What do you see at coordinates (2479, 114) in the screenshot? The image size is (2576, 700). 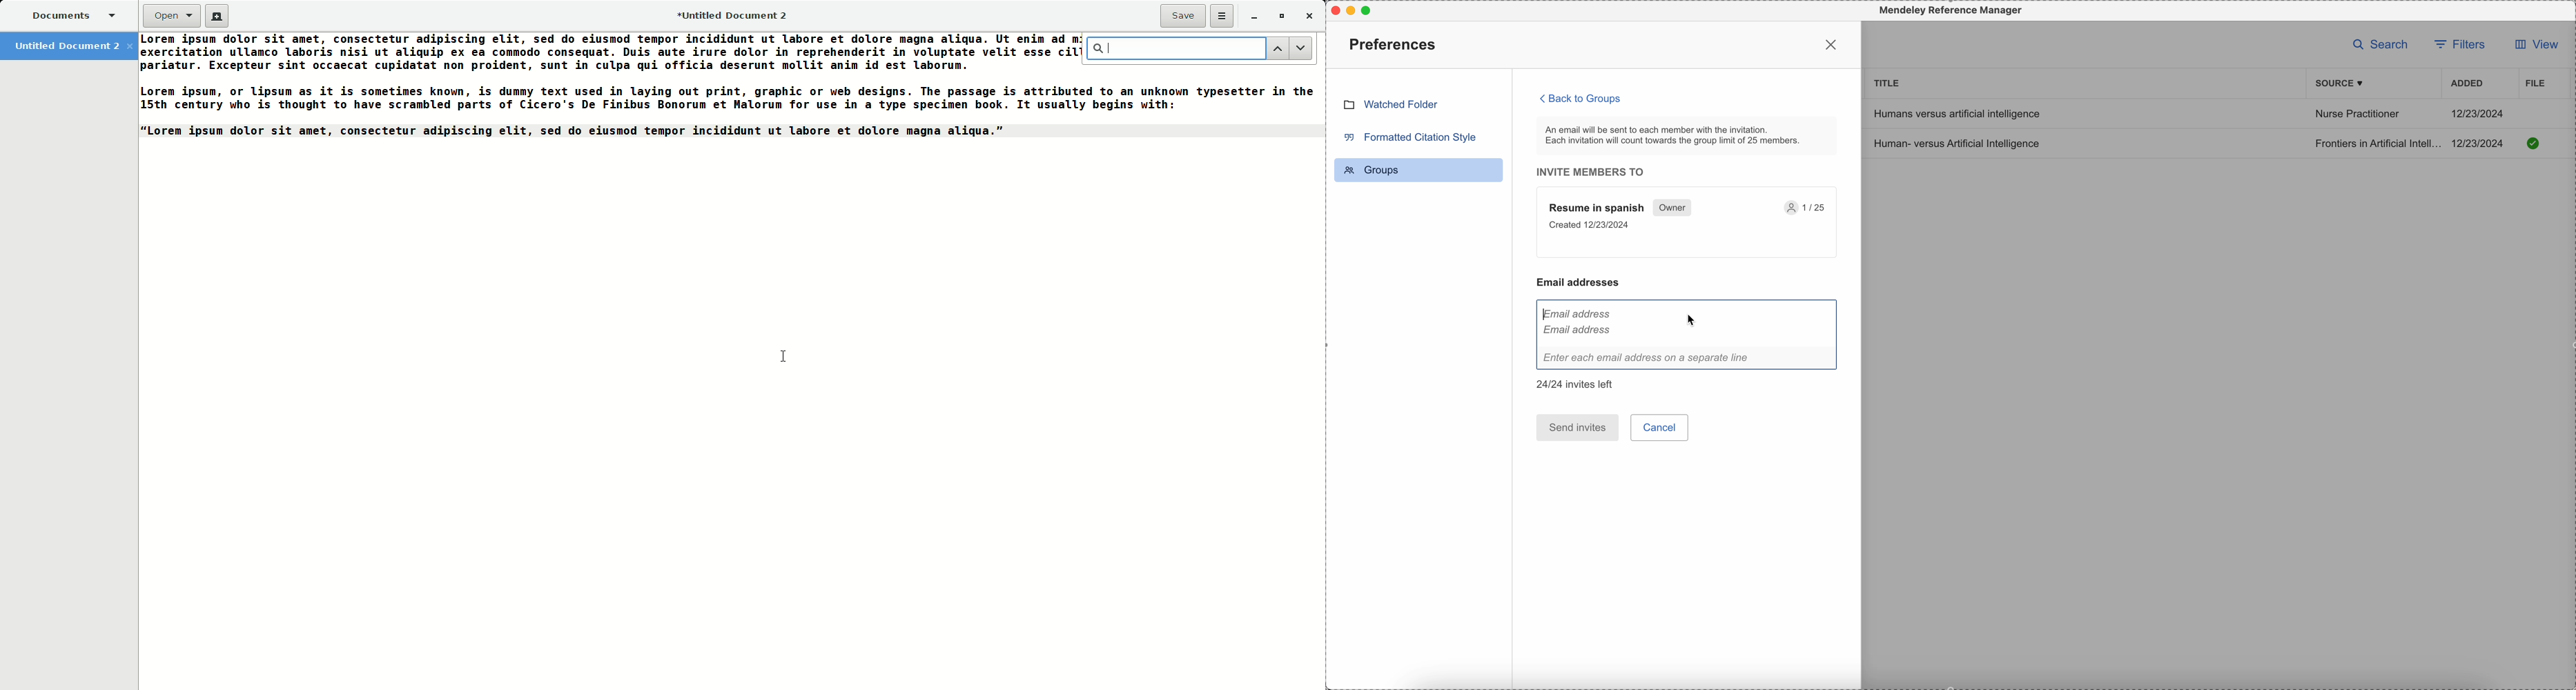 I see `12/23/2024` at bounding box center [2479, 114].